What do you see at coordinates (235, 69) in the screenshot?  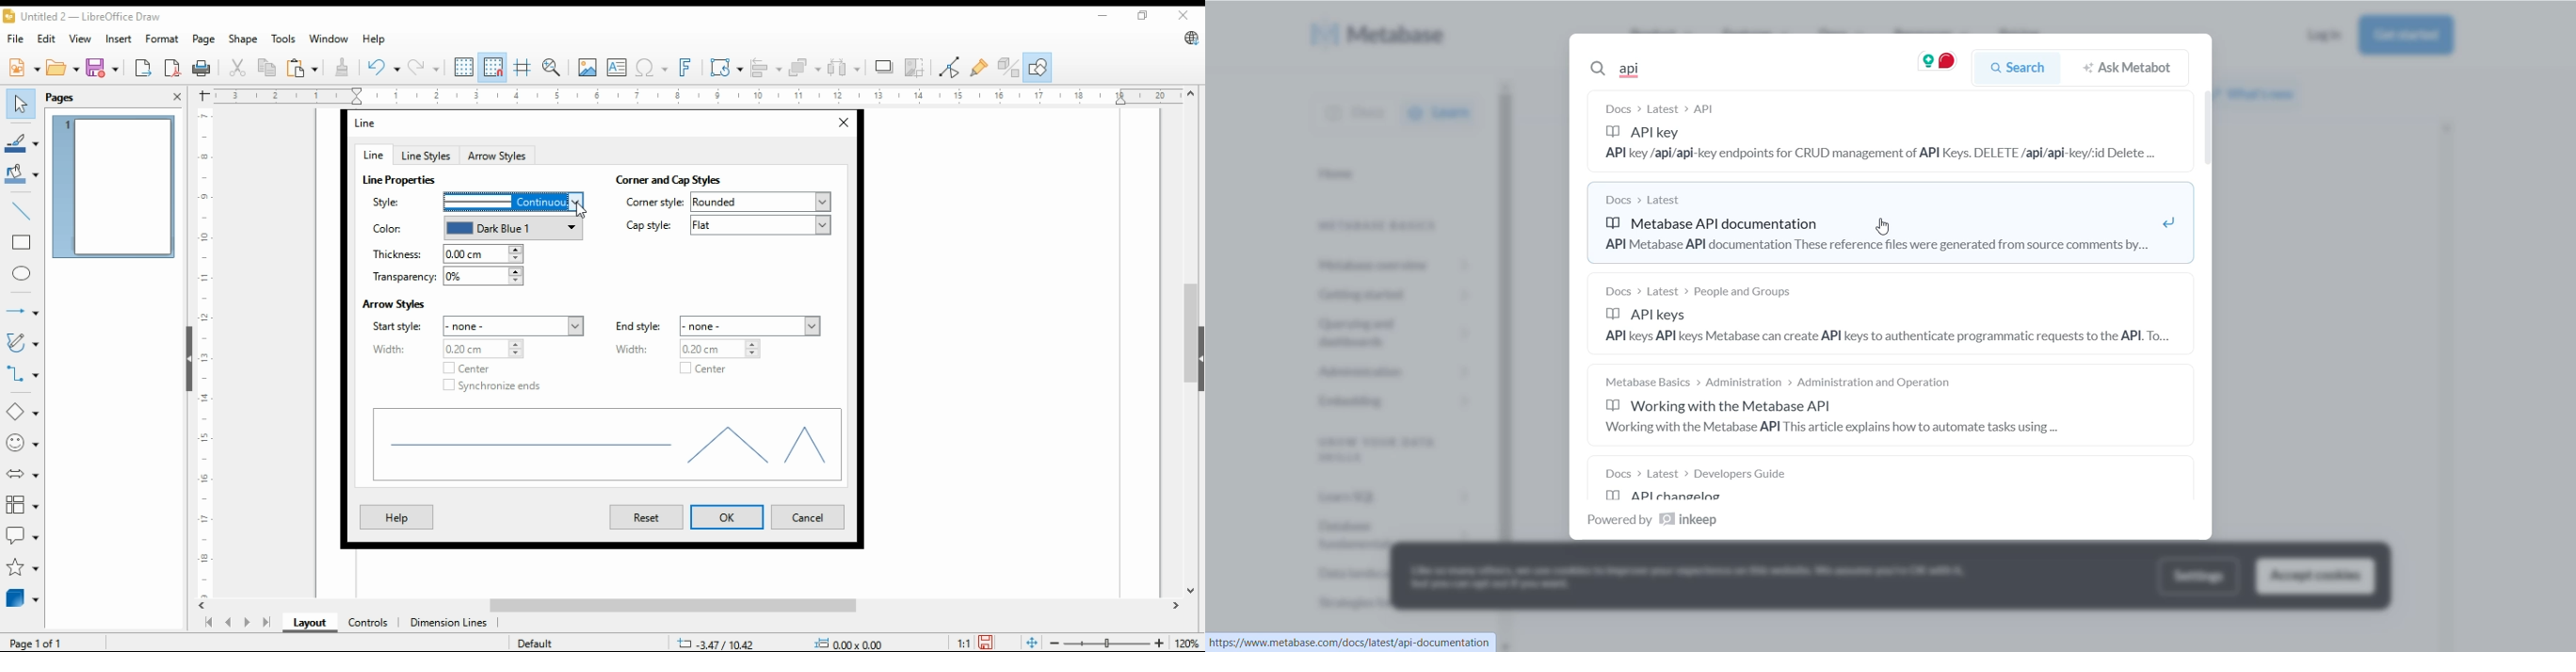 I see `cut` at bounding box center [235, 69].